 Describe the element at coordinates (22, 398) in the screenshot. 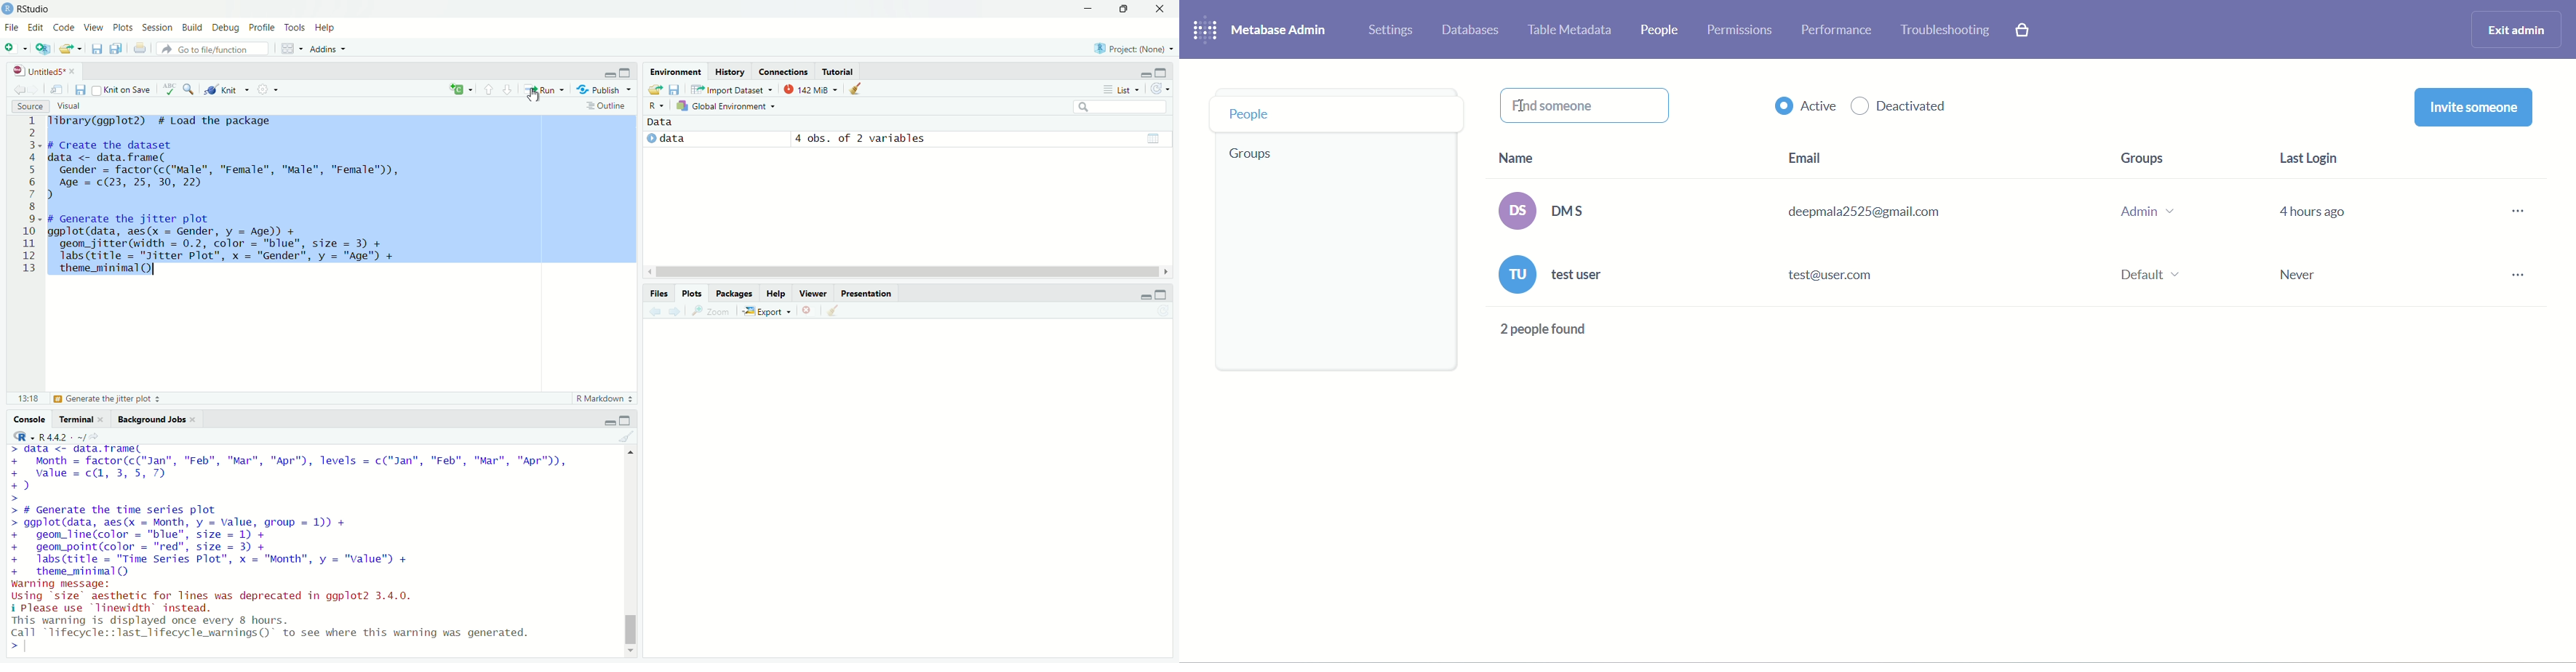

I see `13:18` at that location.